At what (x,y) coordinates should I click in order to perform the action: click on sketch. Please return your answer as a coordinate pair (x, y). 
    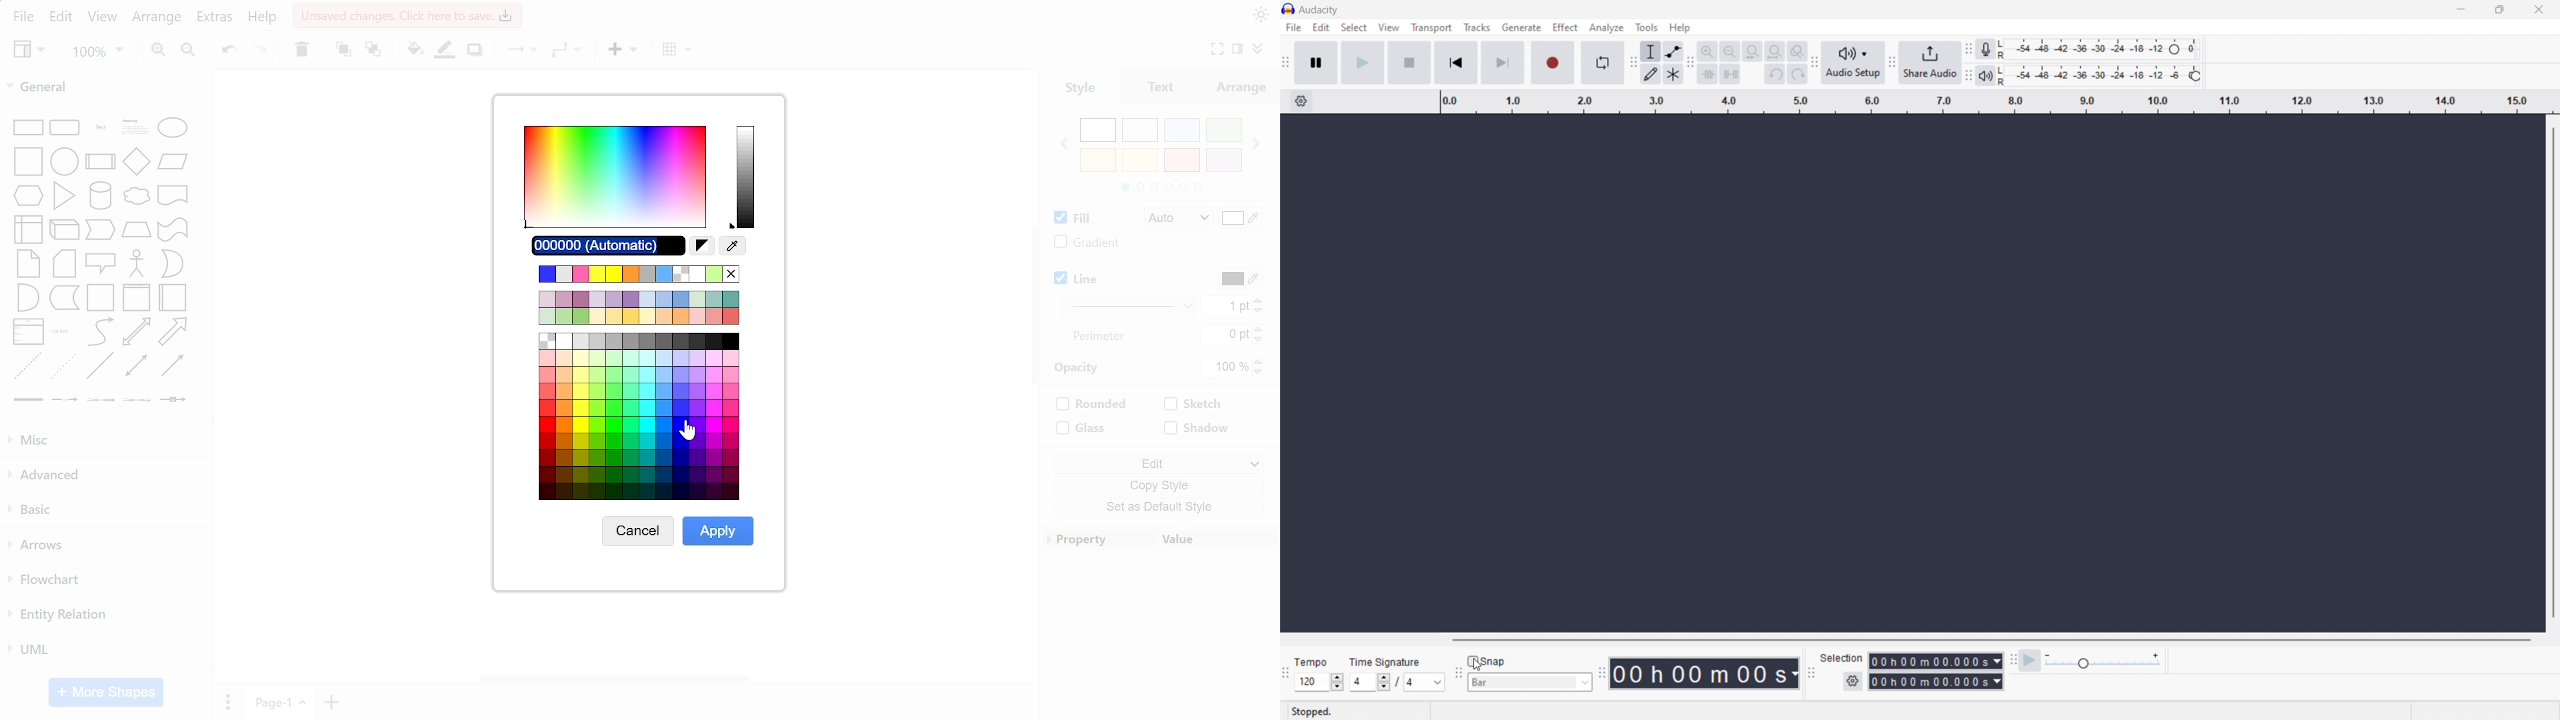
    Looking at the image, I should click on (1192, 406).